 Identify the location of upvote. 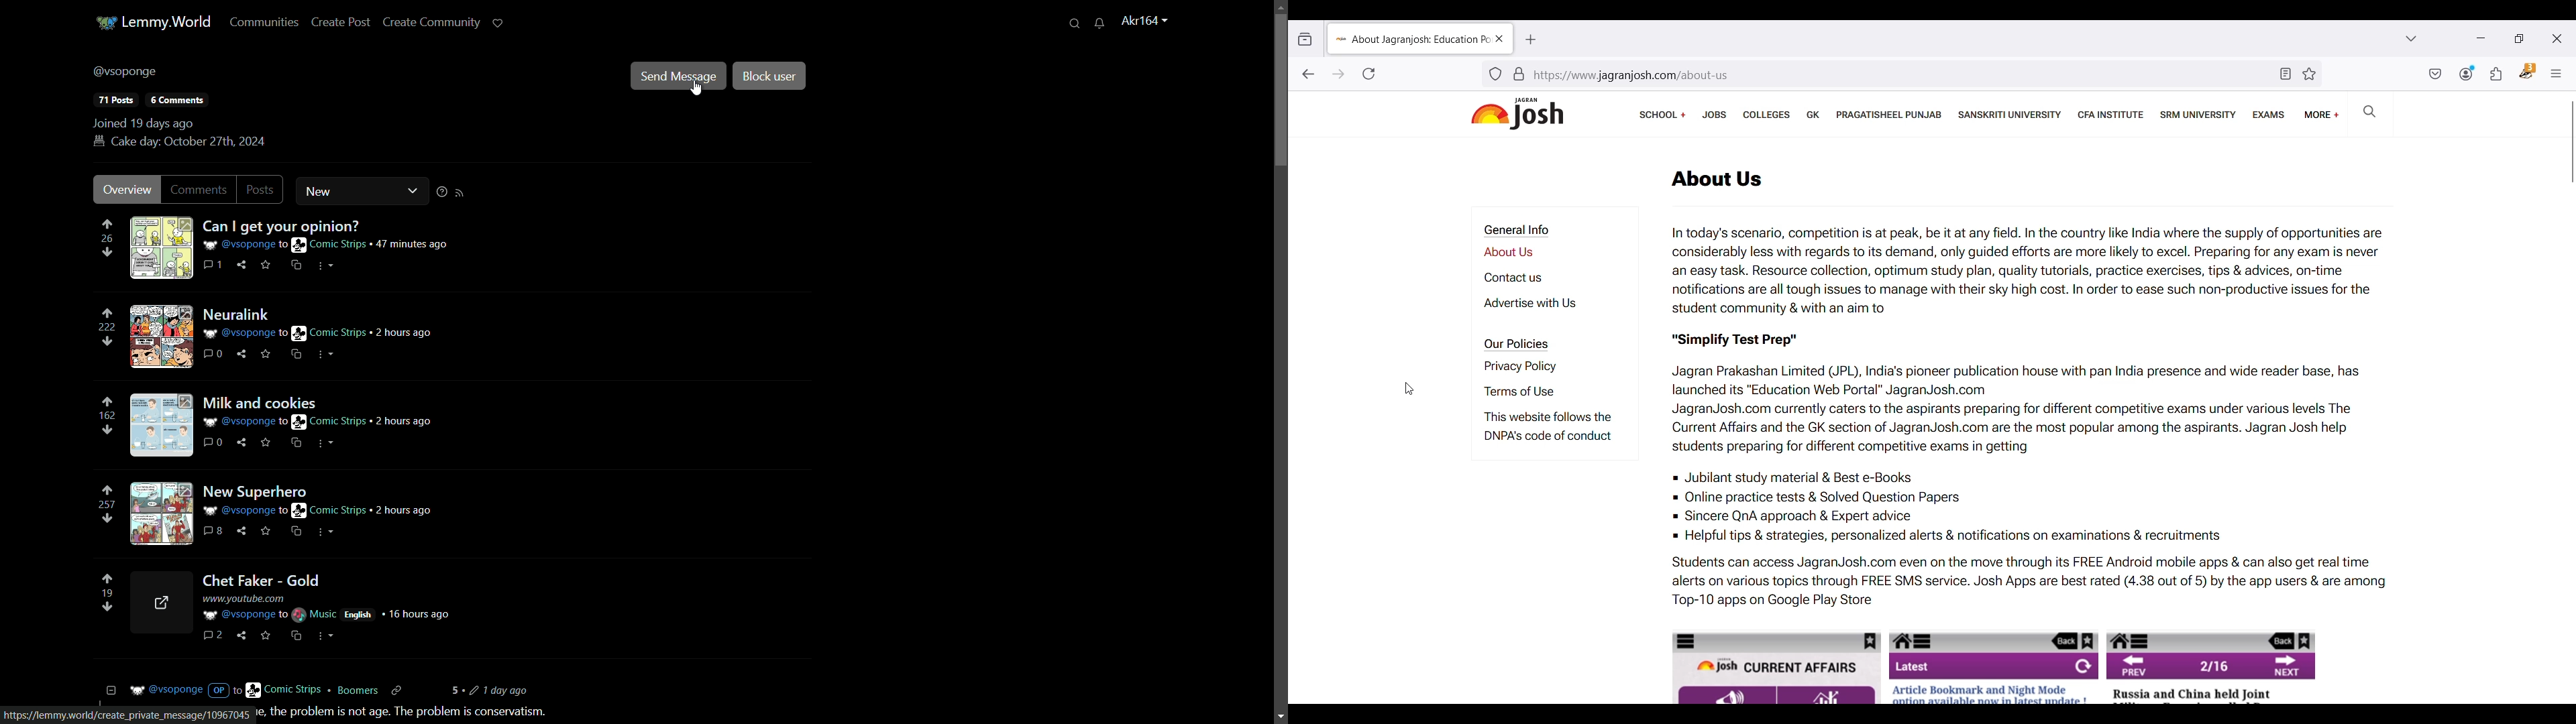
(108, 489).